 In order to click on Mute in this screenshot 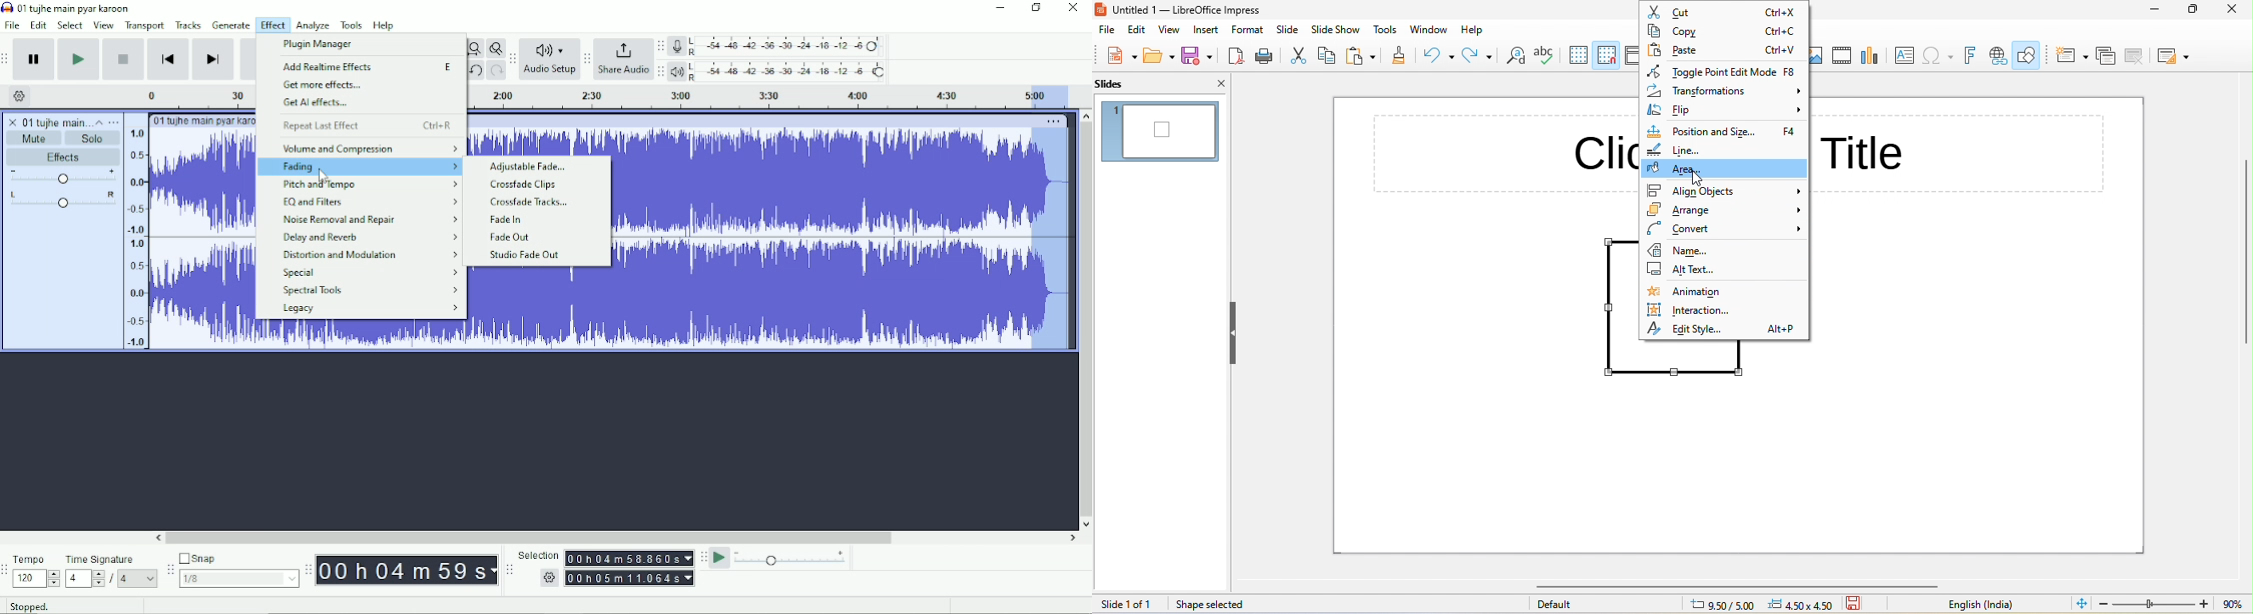, I will do `click(34, 139)`.